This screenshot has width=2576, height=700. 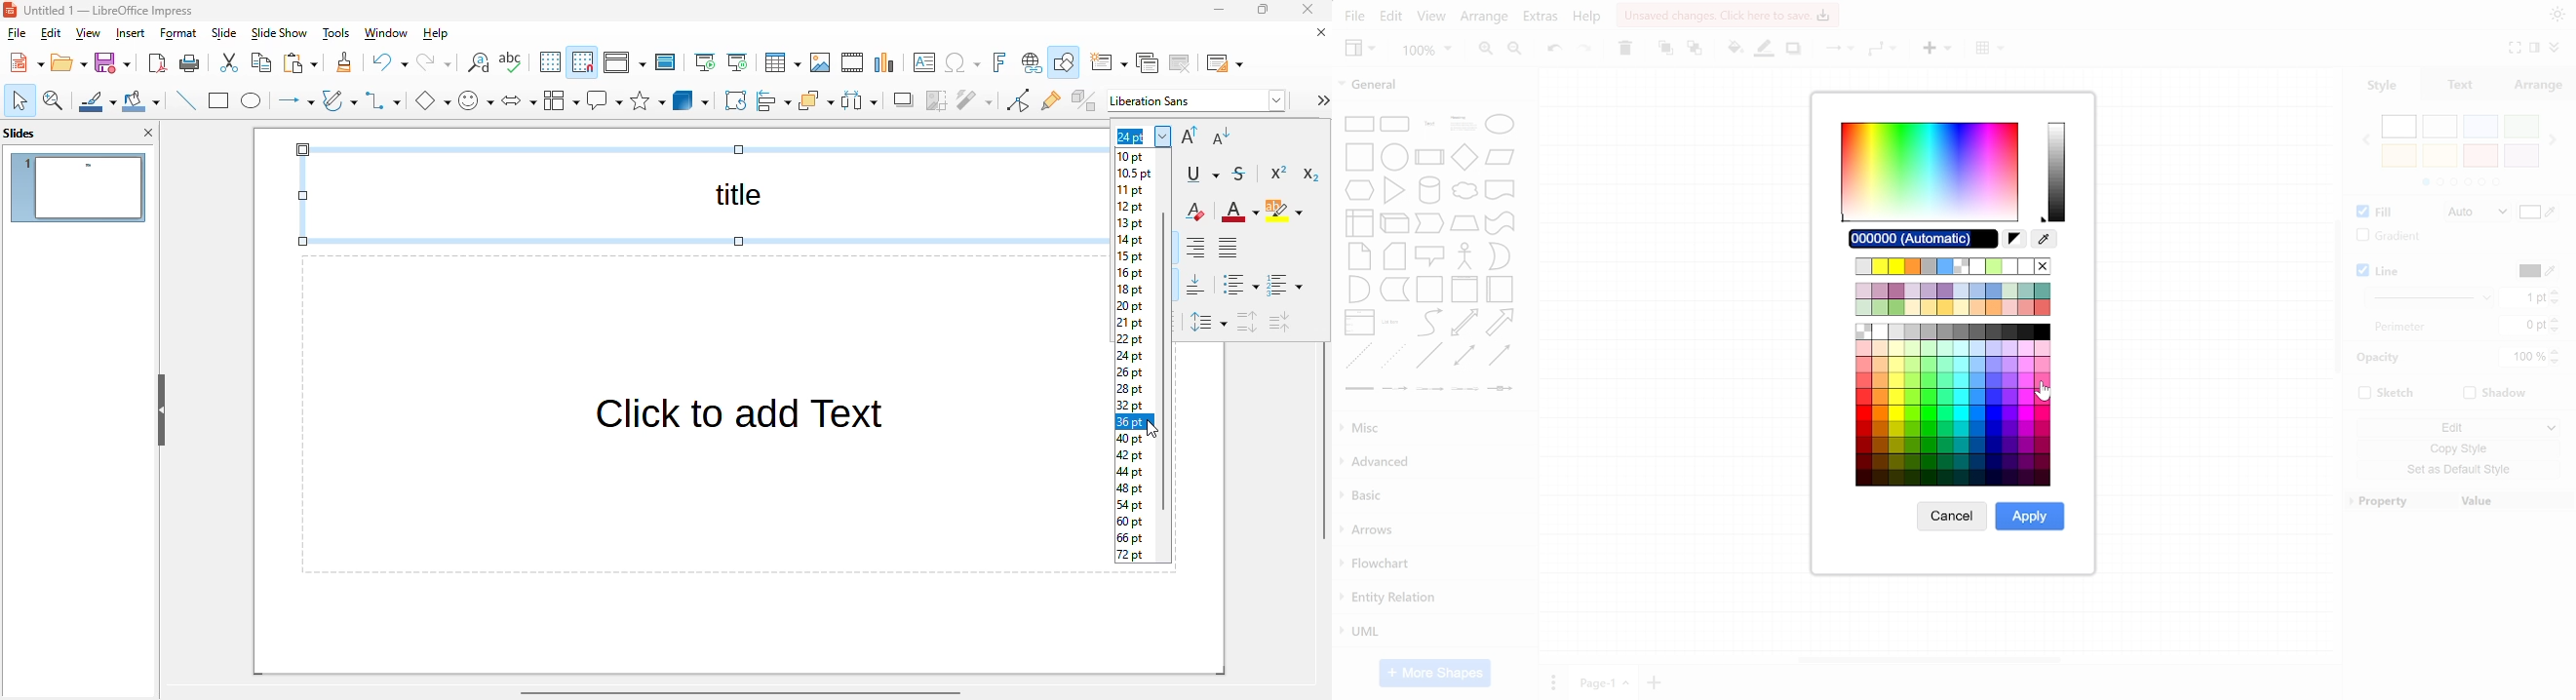 What do you see at coordinates (1131, 521) in the screenshot?
I see `60 pt` at bounding box center [1131, 521].